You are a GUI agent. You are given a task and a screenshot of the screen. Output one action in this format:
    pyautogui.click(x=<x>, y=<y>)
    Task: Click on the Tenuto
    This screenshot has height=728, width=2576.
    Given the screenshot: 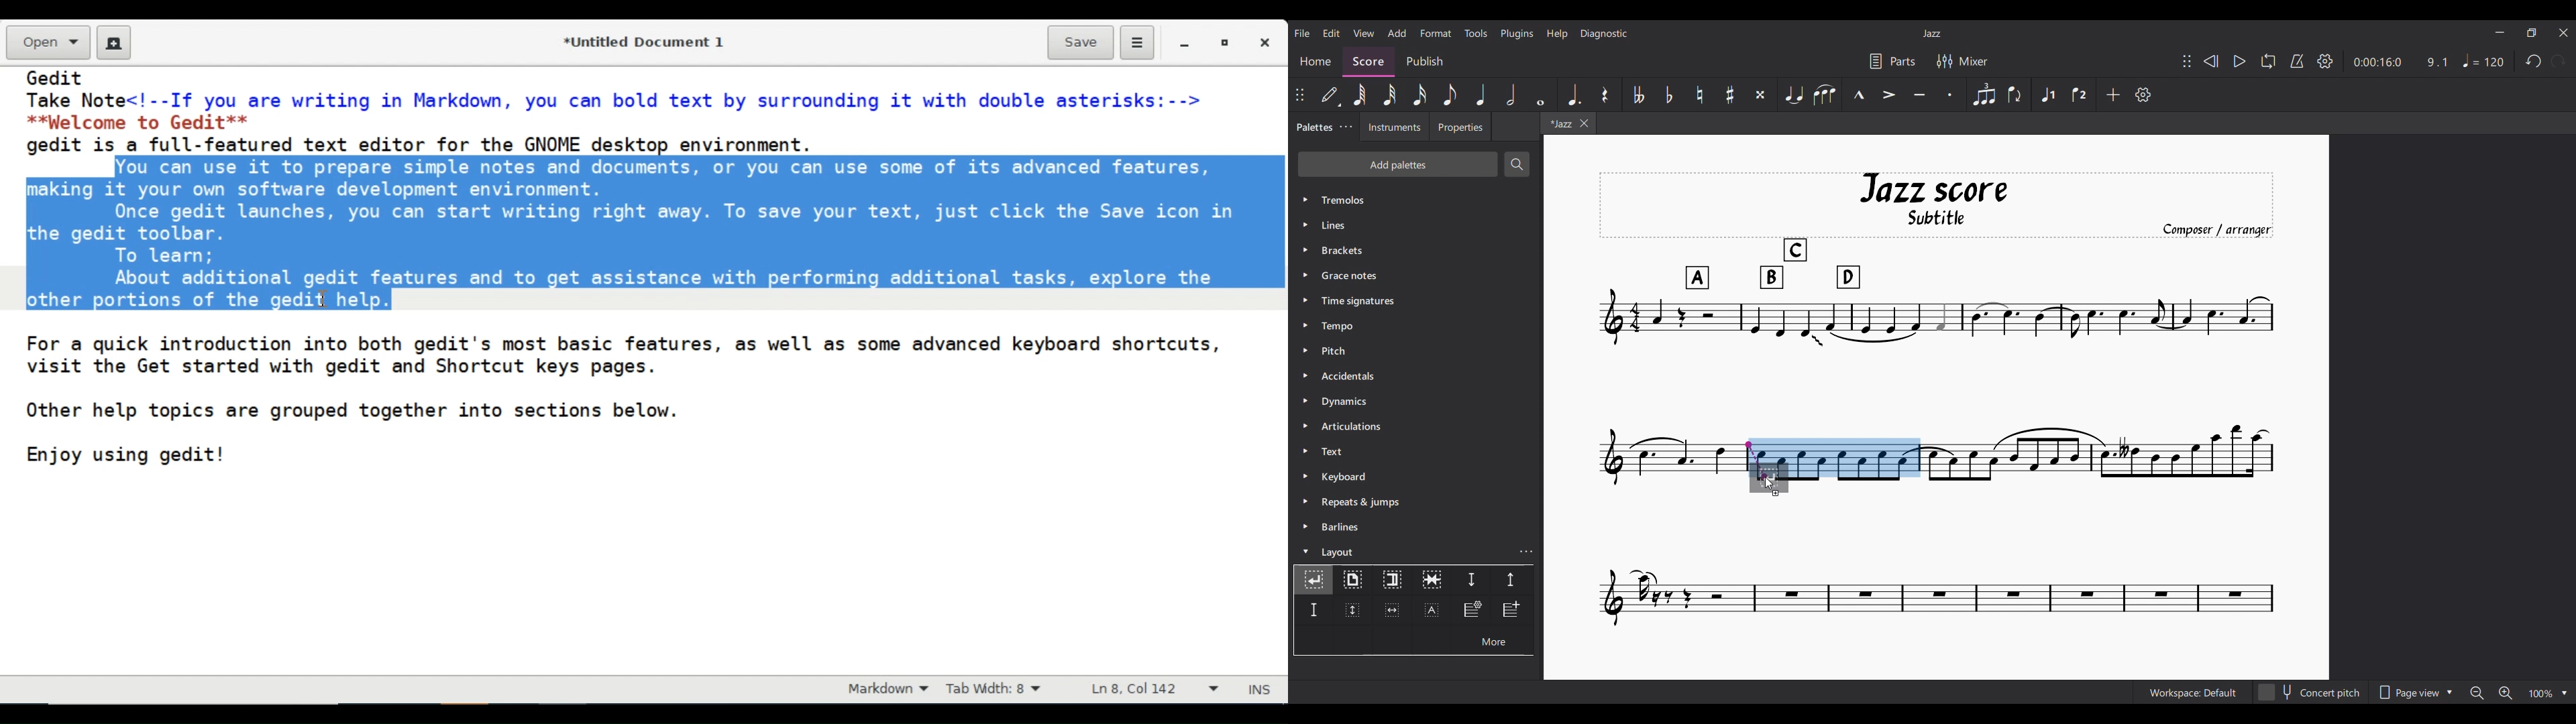 What is the action you would take?
    pyautogui.click(x=1919, y=95)
    